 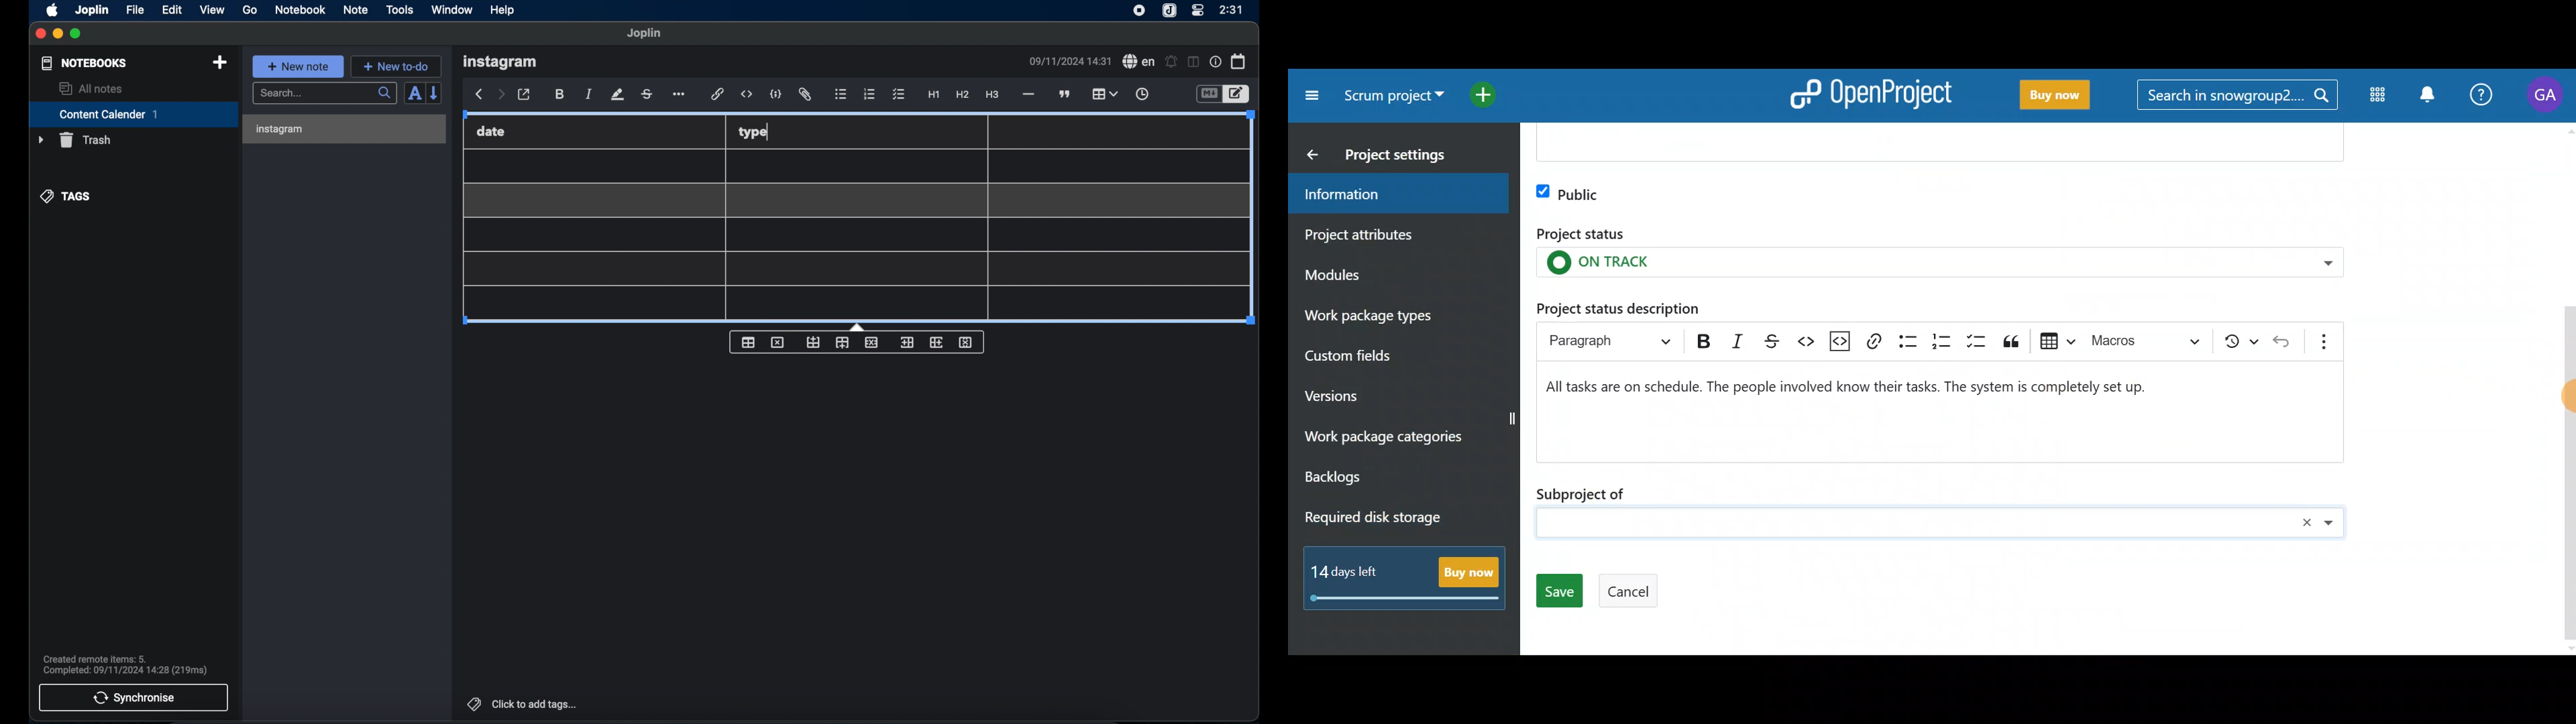 What do you see at coordinates (1396, 315) in the screenshot?
I see `Work package types` at bounding box center [1396, 315].